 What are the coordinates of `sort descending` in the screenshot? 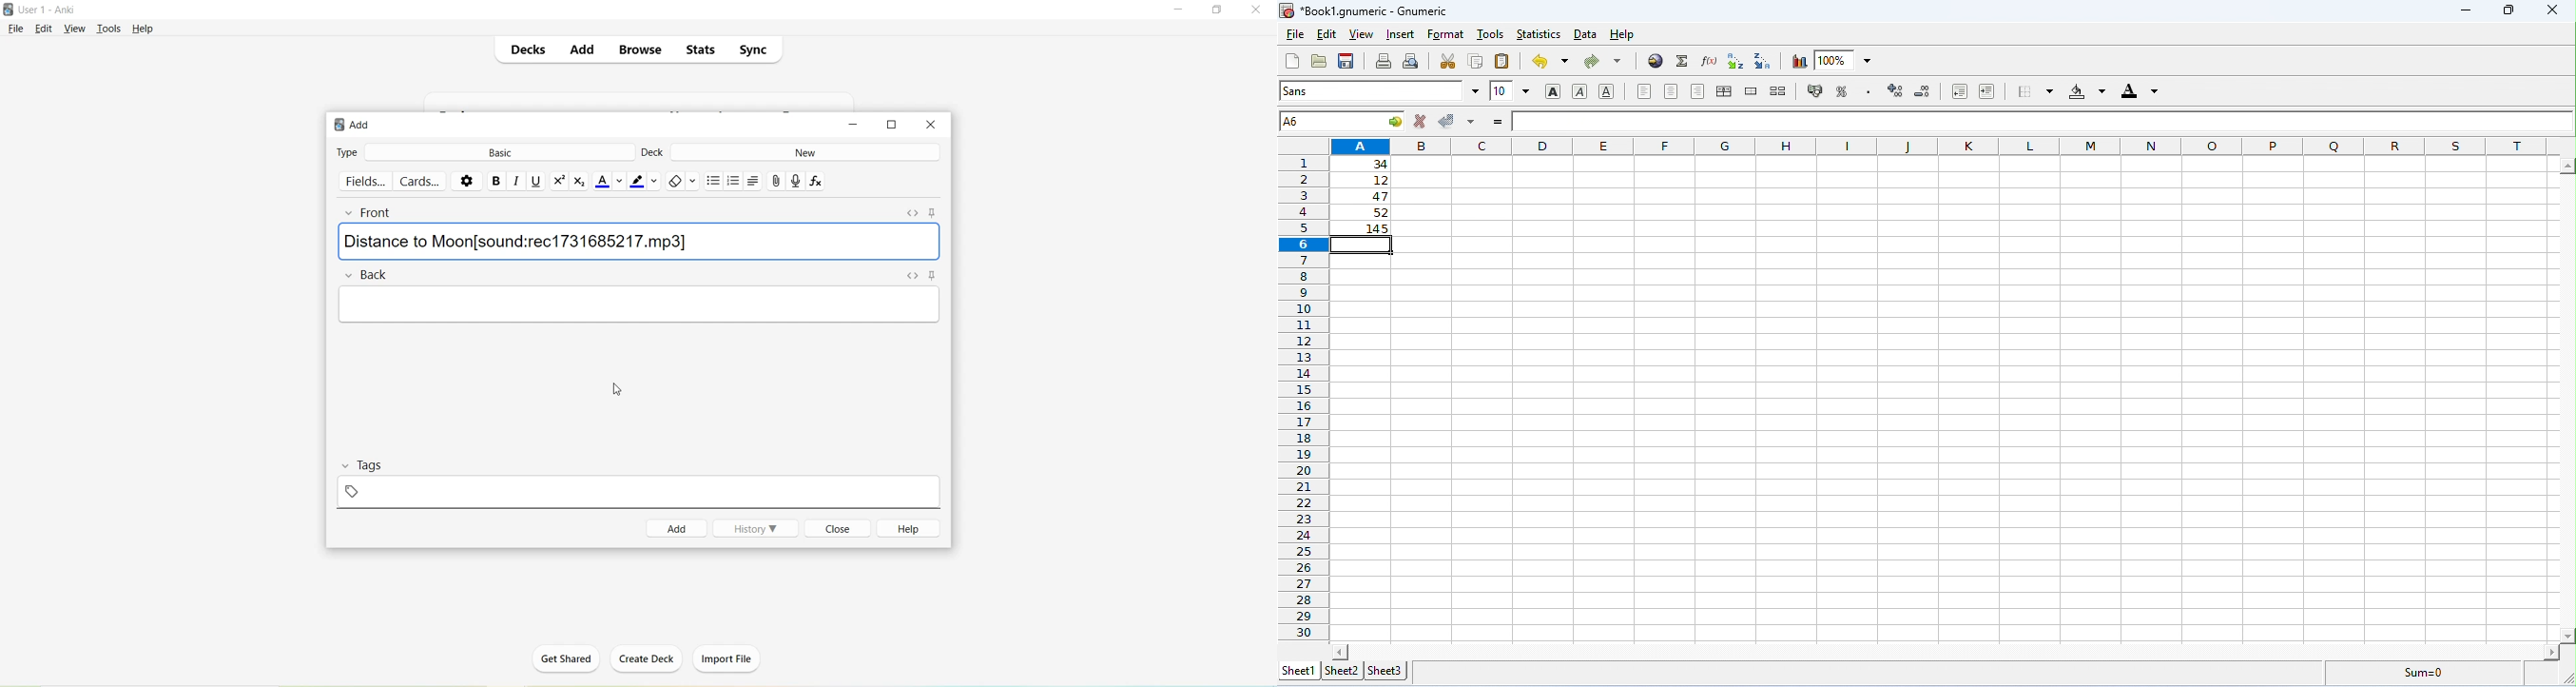 It's located at (1765, 61).